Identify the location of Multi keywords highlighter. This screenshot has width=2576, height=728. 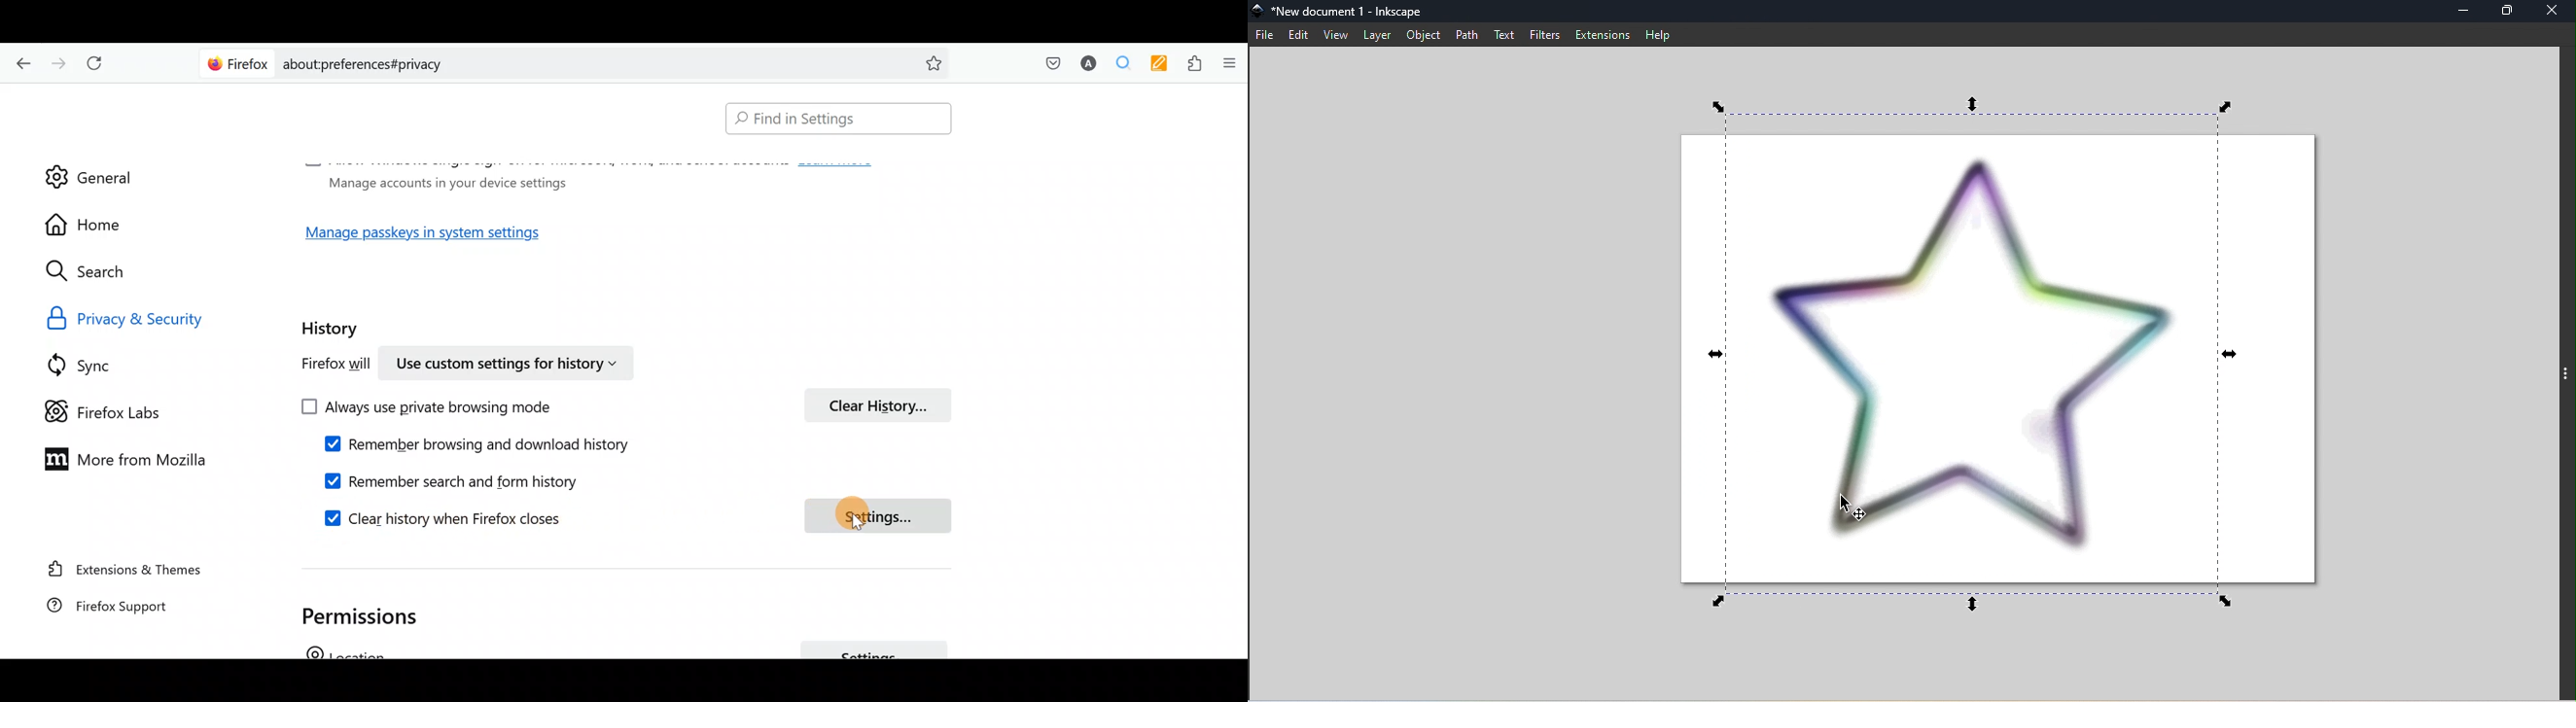
(1156, 65).